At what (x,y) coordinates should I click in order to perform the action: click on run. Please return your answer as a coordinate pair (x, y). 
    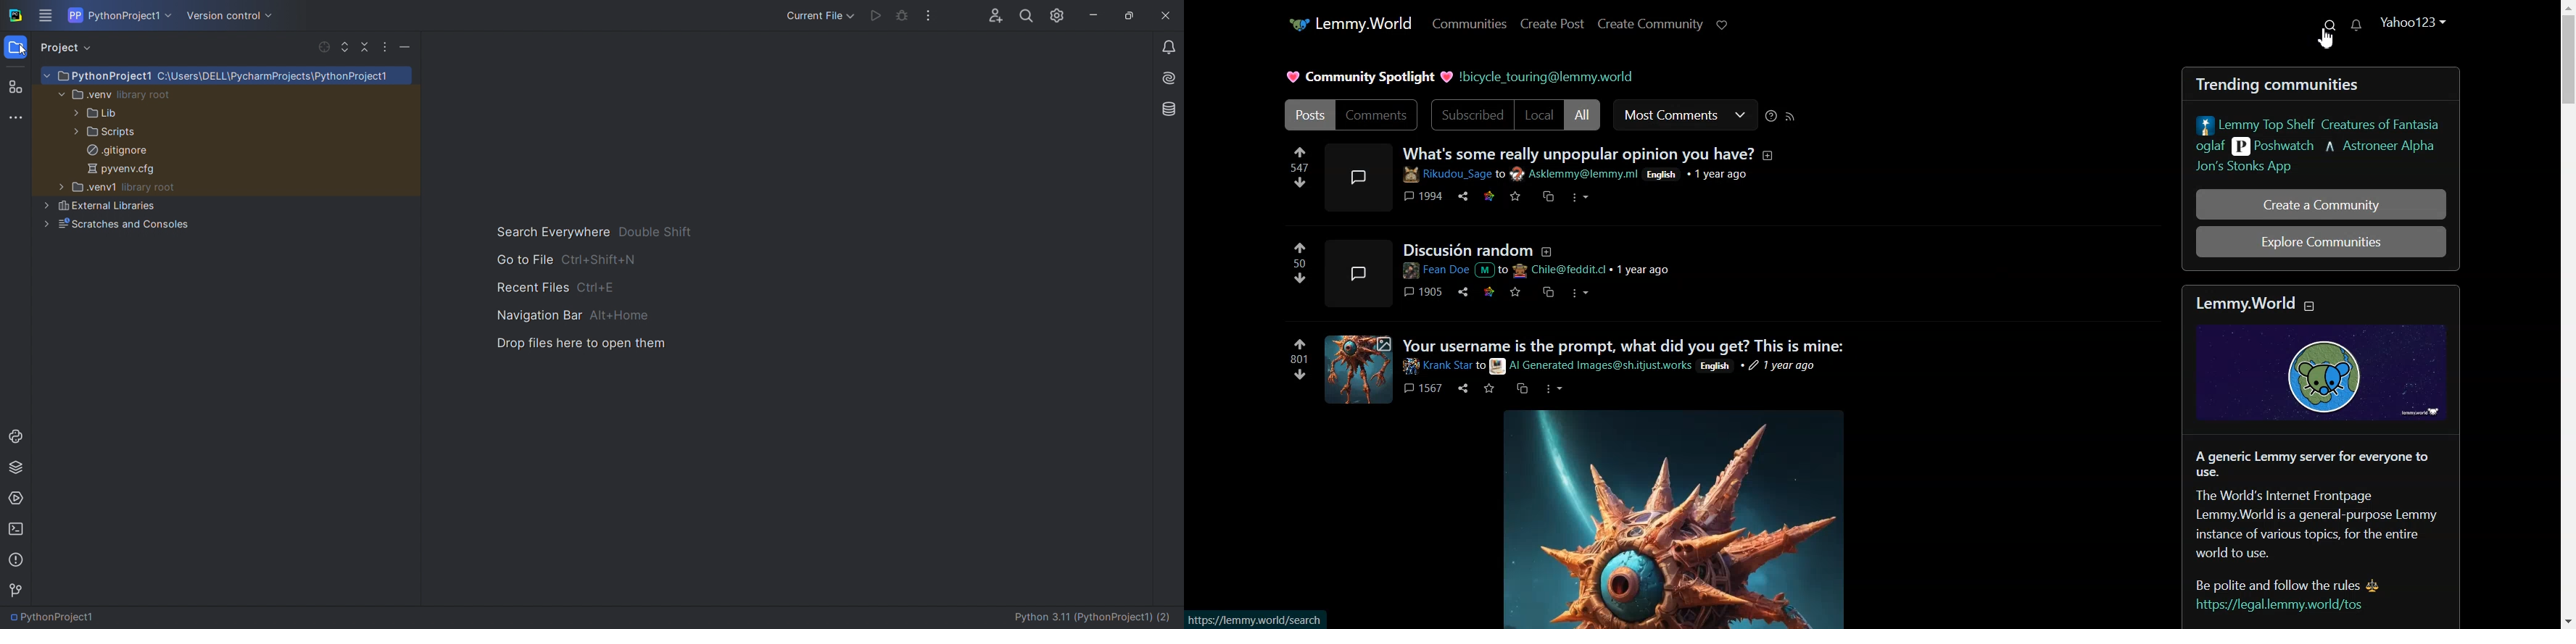
    Looking at the image, I should click on (874, 15).